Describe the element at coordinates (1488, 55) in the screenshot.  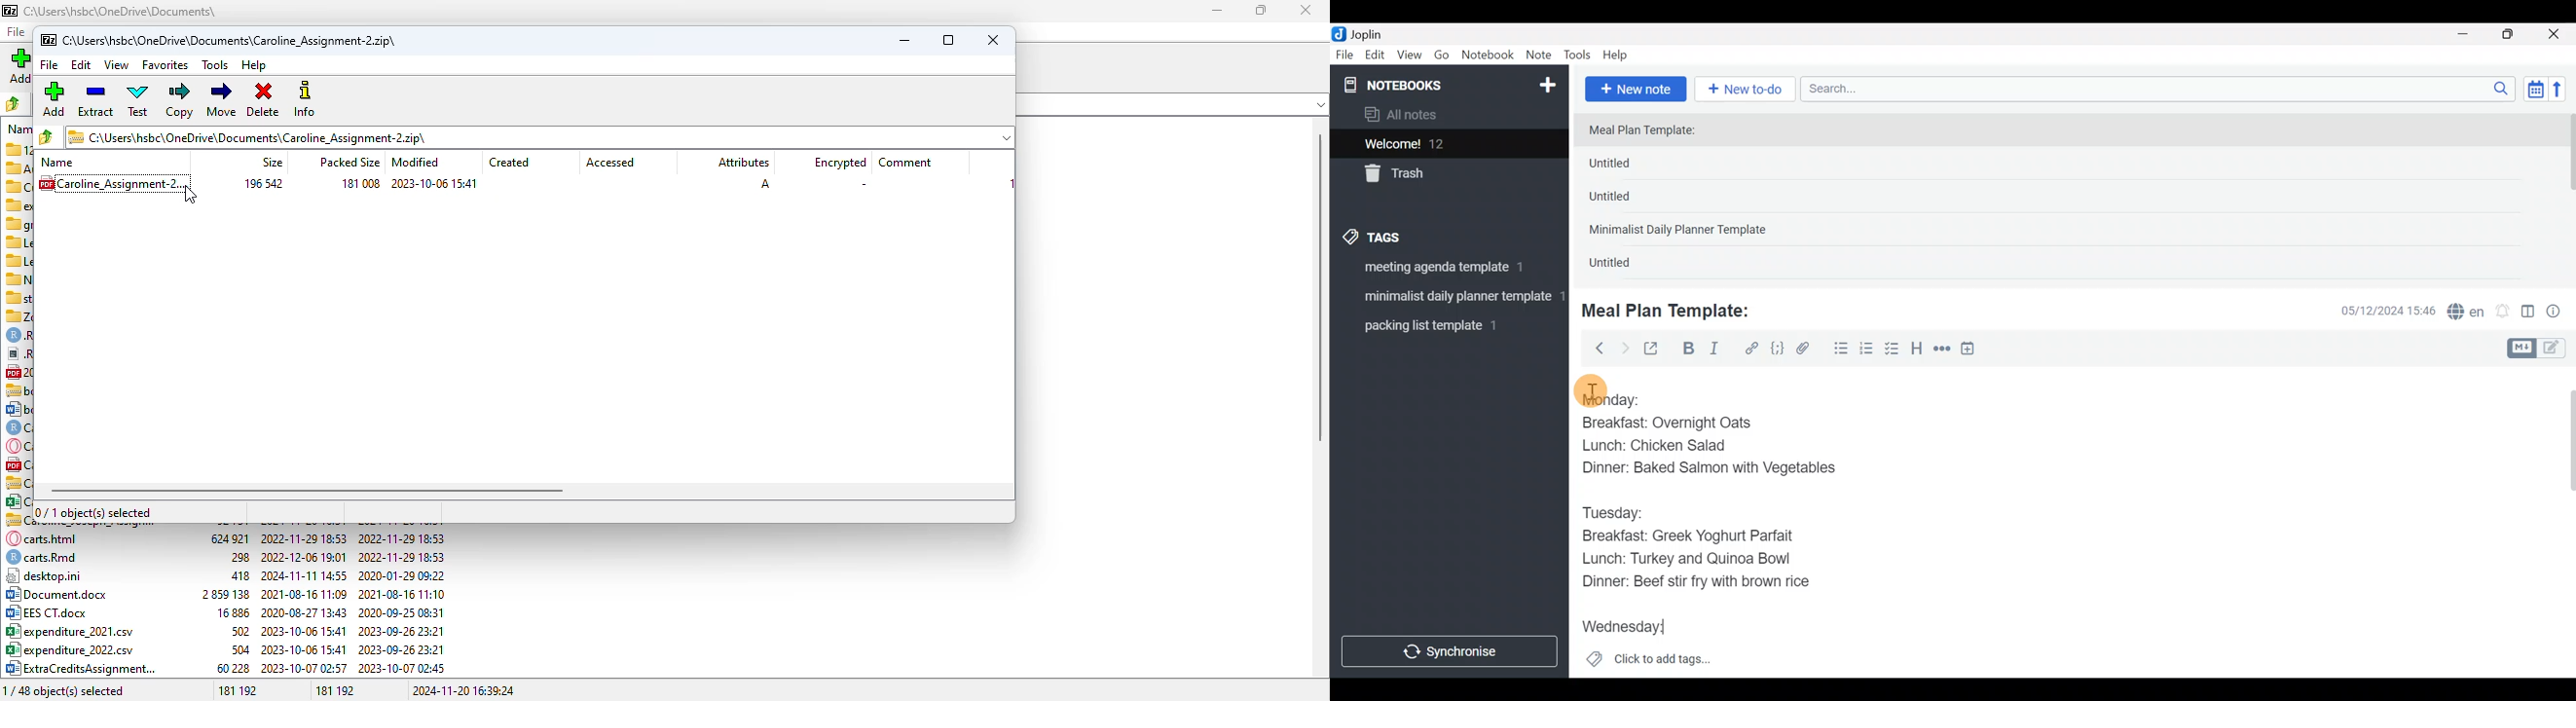
I see `Notebook` at that location.